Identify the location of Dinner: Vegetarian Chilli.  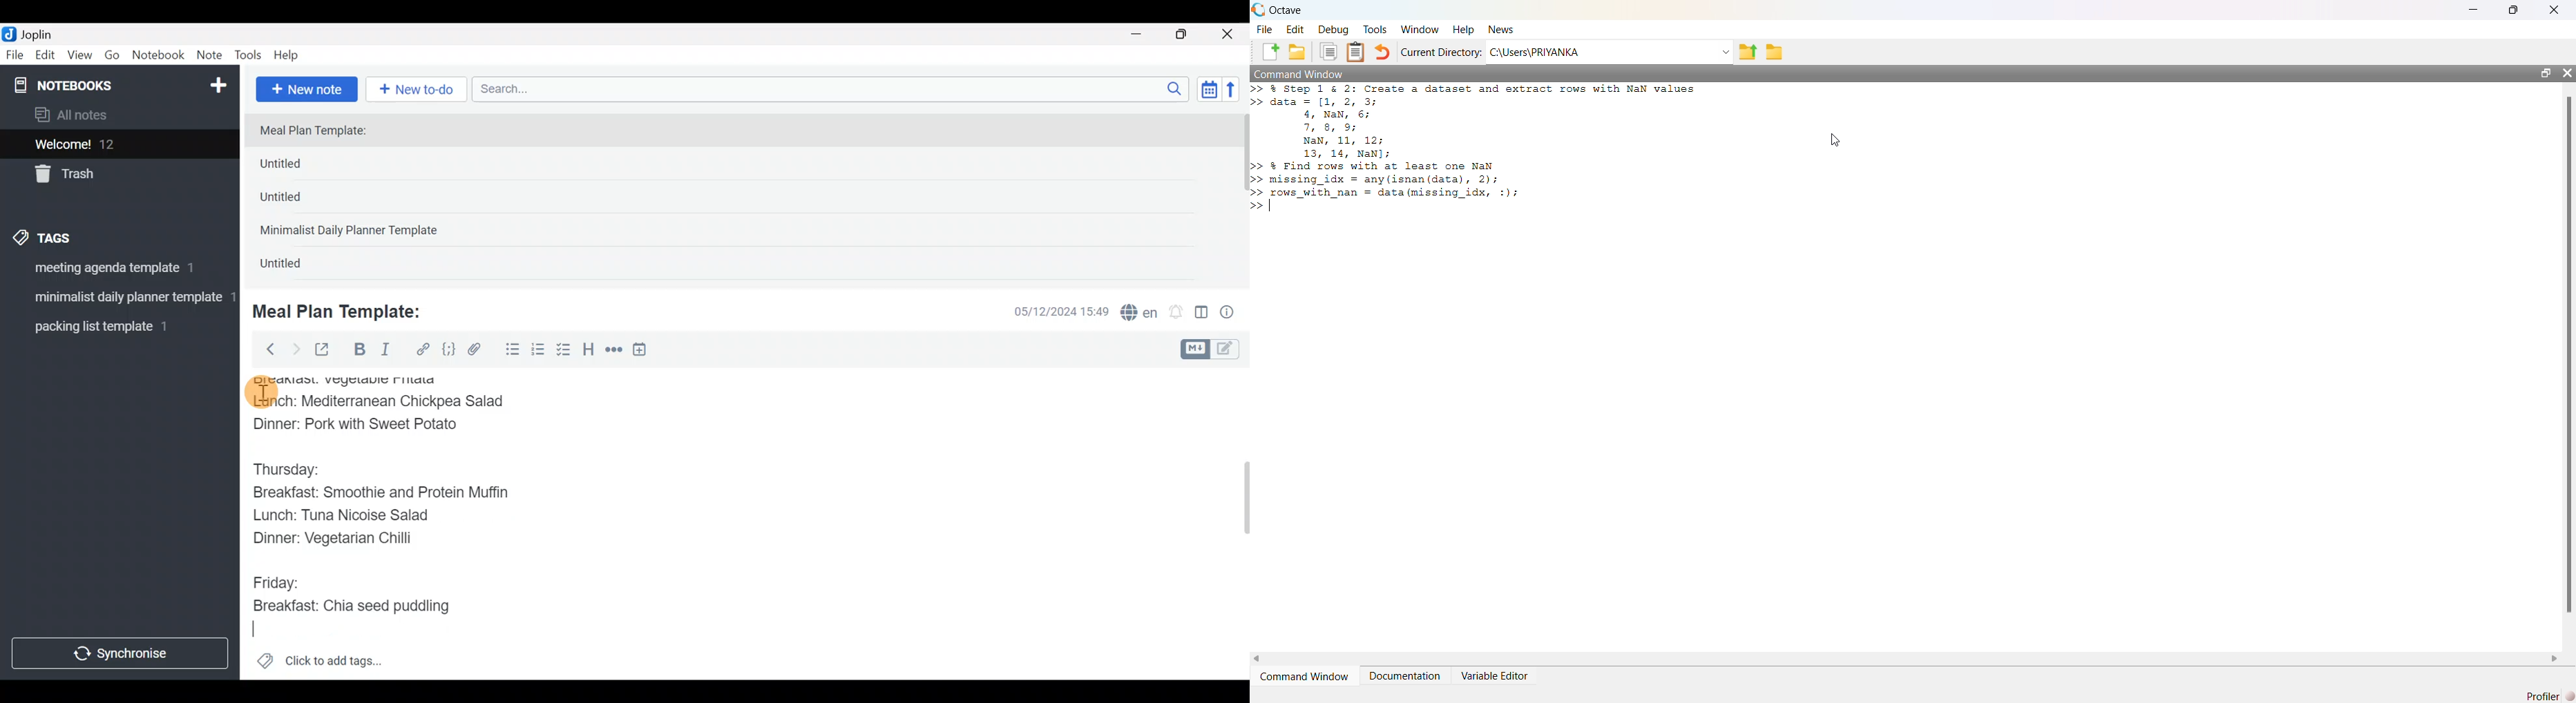
(344, 541).